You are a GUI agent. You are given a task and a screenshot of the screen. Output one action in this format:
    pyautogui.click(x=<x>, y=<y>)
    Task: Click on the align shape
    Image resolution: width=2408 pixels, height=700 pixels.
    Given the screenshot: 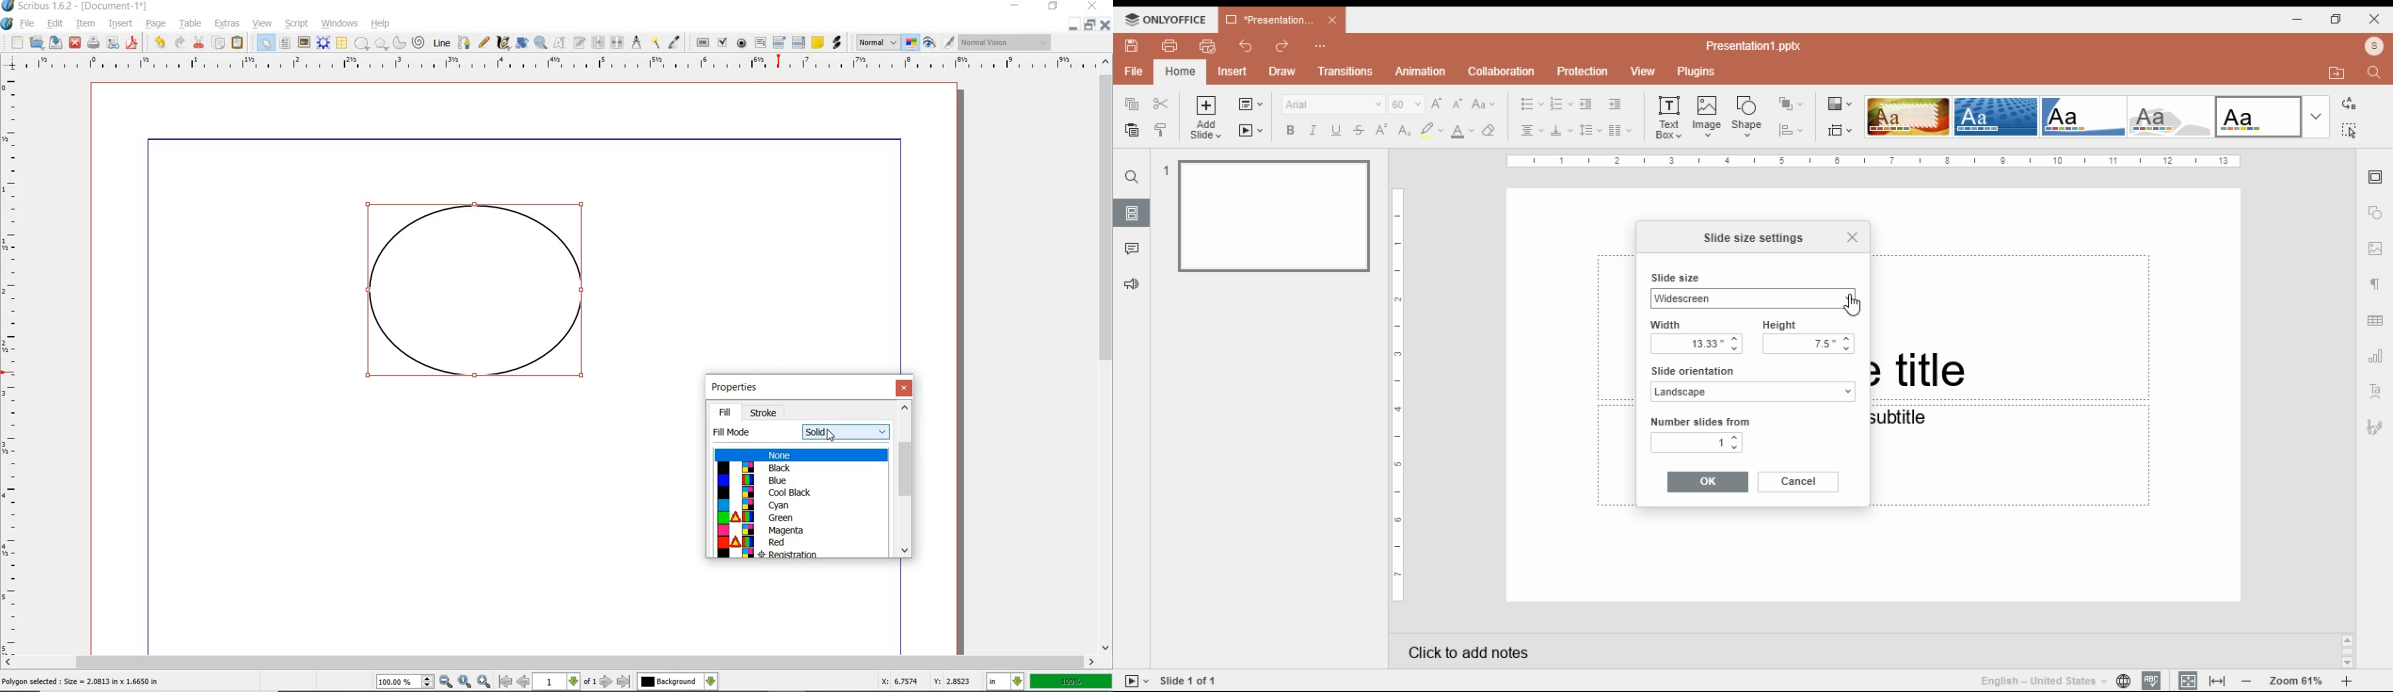 What is the action you would take?
    pyautogui.click(x=1793, y=130)
    